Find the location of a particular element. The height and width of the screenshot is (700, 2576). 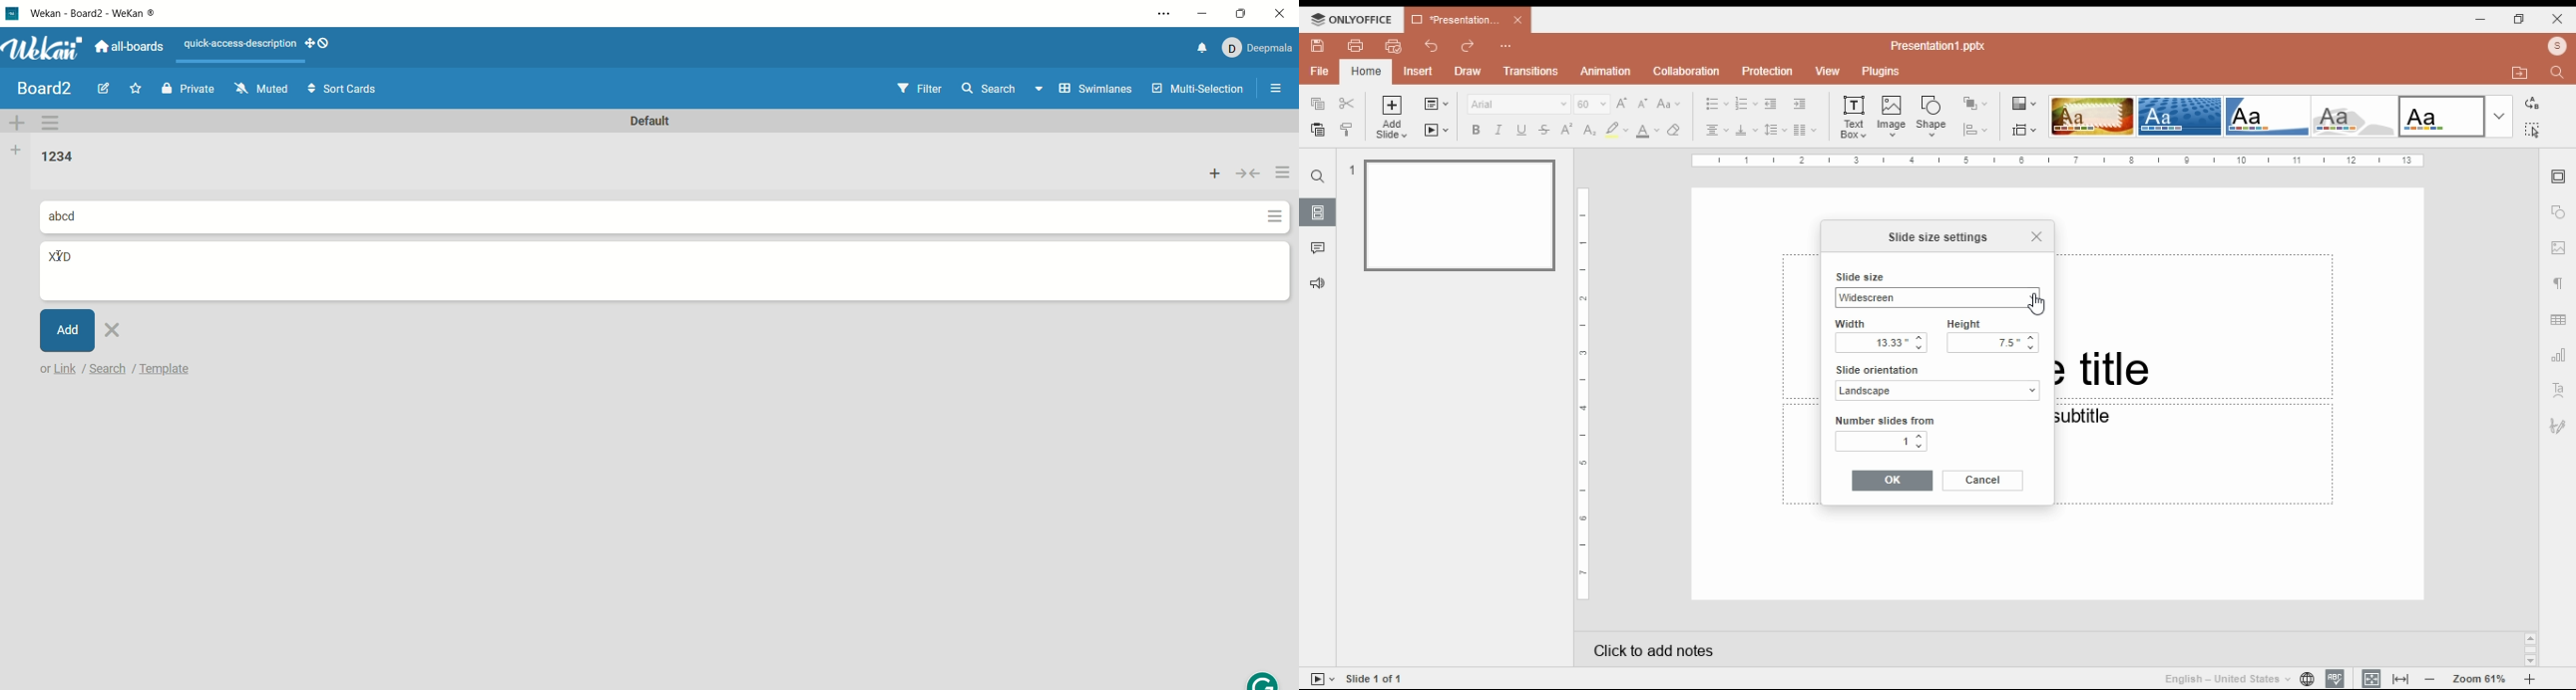

home is located at coordinates (1365, 72).